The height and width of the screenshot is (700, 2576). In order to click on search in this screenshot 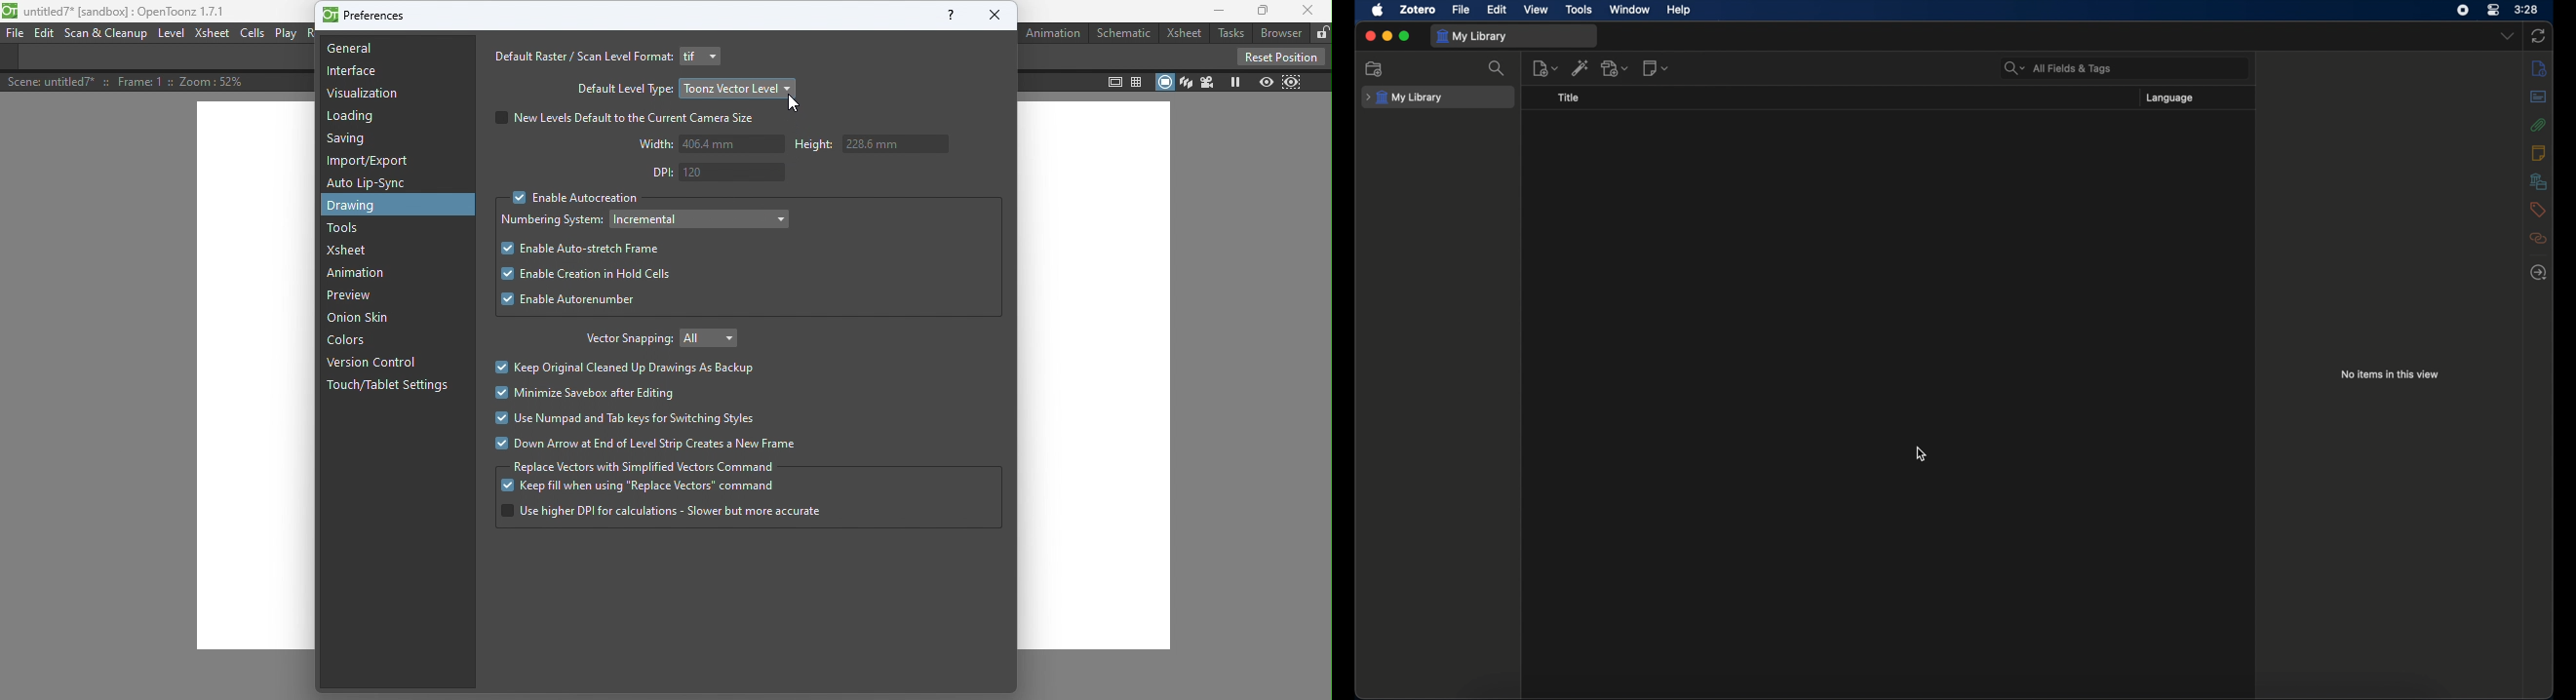, I will do `click(1498, 67)`.